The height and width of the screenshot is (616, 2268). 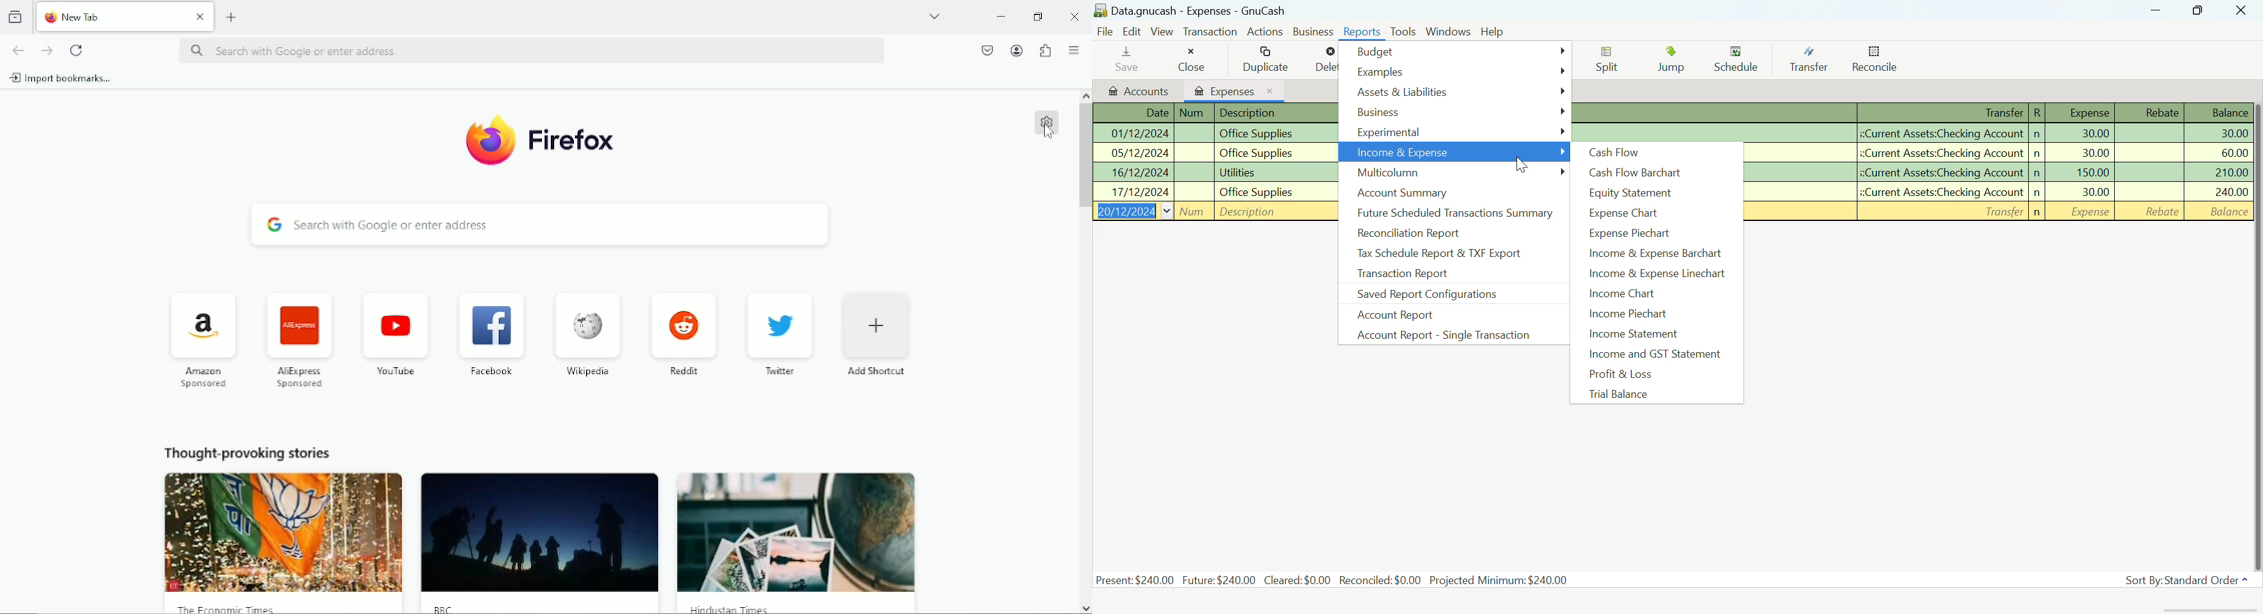 What do you see at coordinates (46, 50) in the screenshot?
I see `Go forward` at bounding box center [46, 50].